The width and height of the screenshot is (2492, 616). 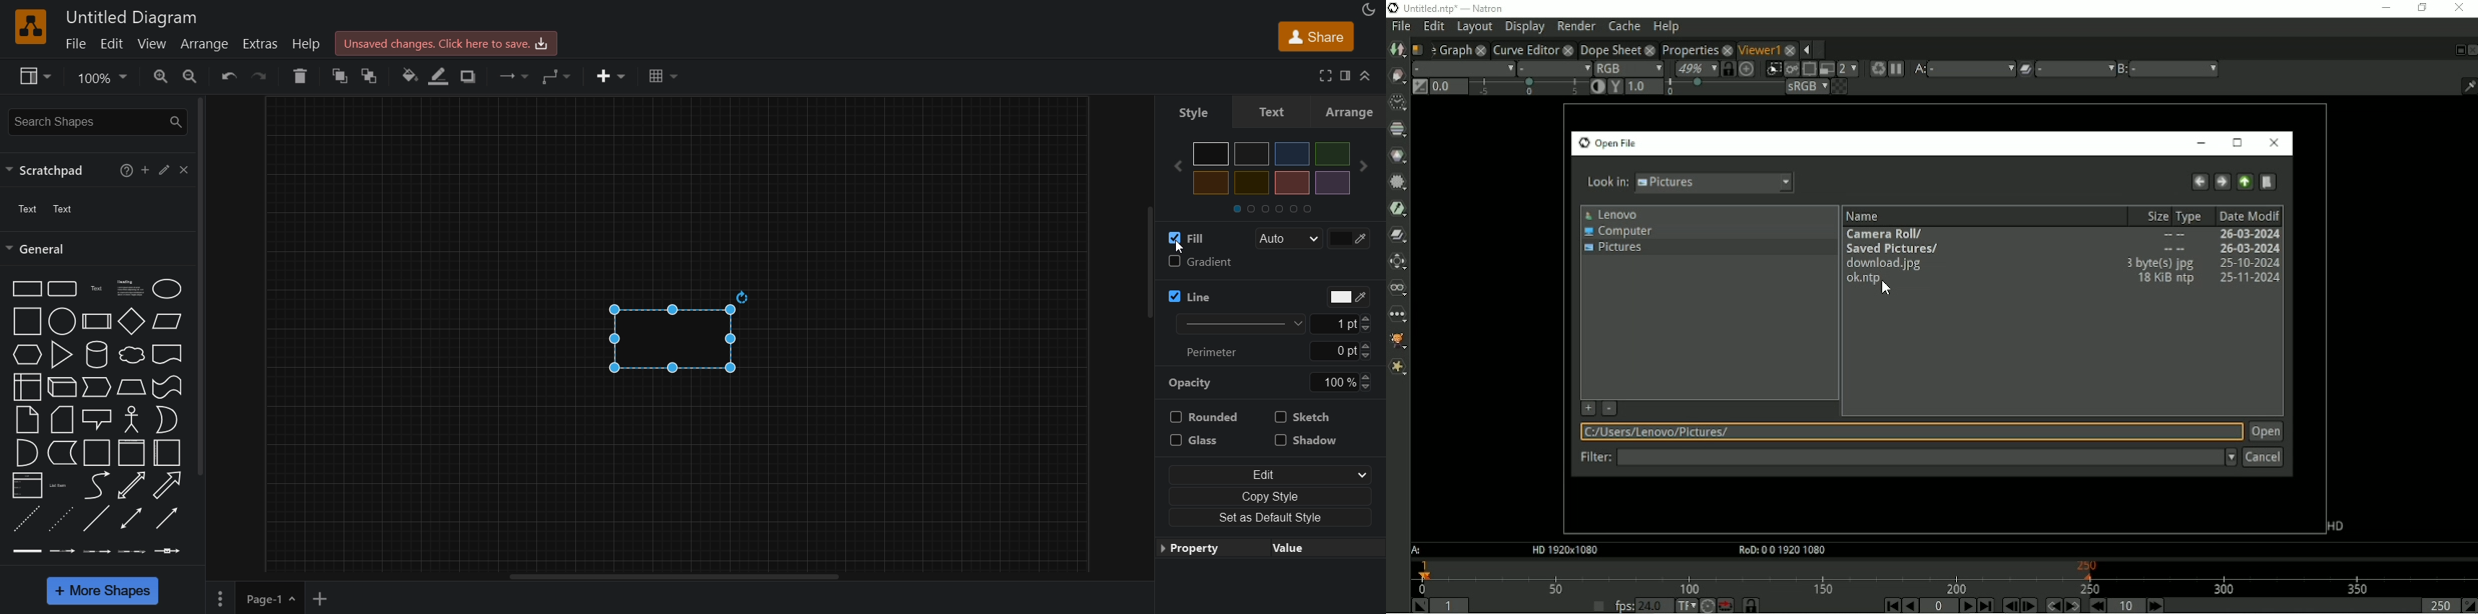 What do you see at coordinates (62, 454) in the screenshot?
I see `data storage` at bounding box center [62, 454].